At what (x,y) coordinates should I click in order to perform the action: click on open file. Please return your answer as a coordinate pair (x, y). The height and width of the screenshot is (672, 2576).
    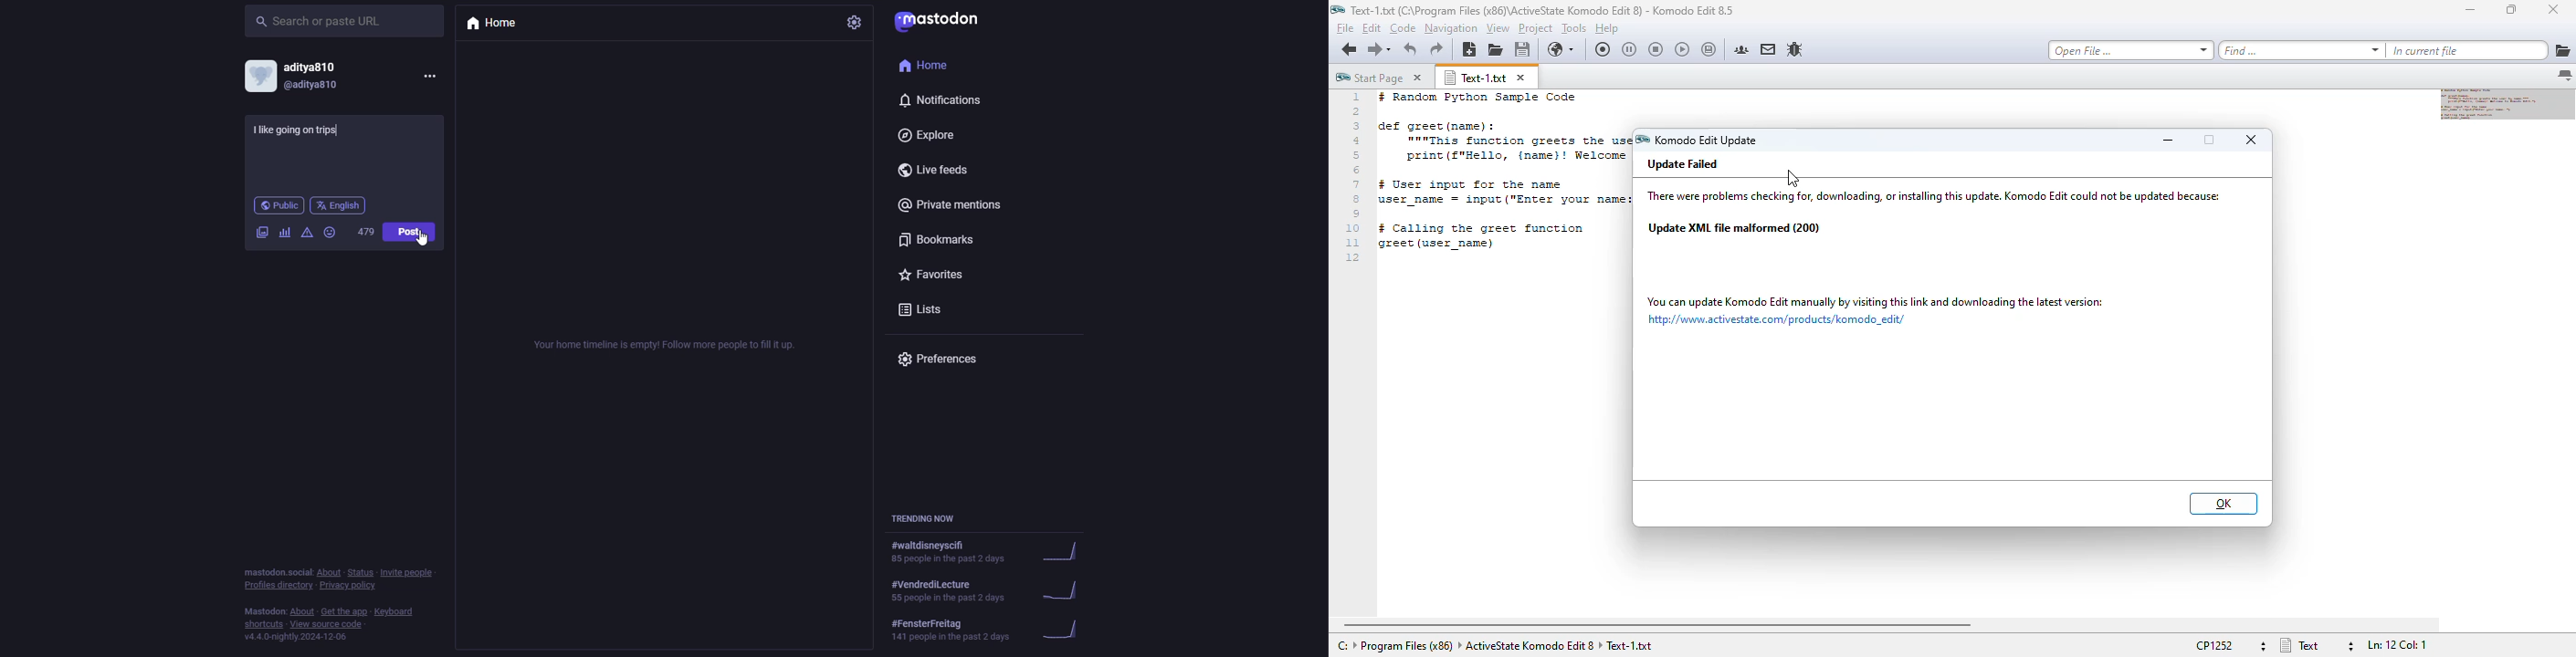
    Looking at the image, I should click on (1495, 50).